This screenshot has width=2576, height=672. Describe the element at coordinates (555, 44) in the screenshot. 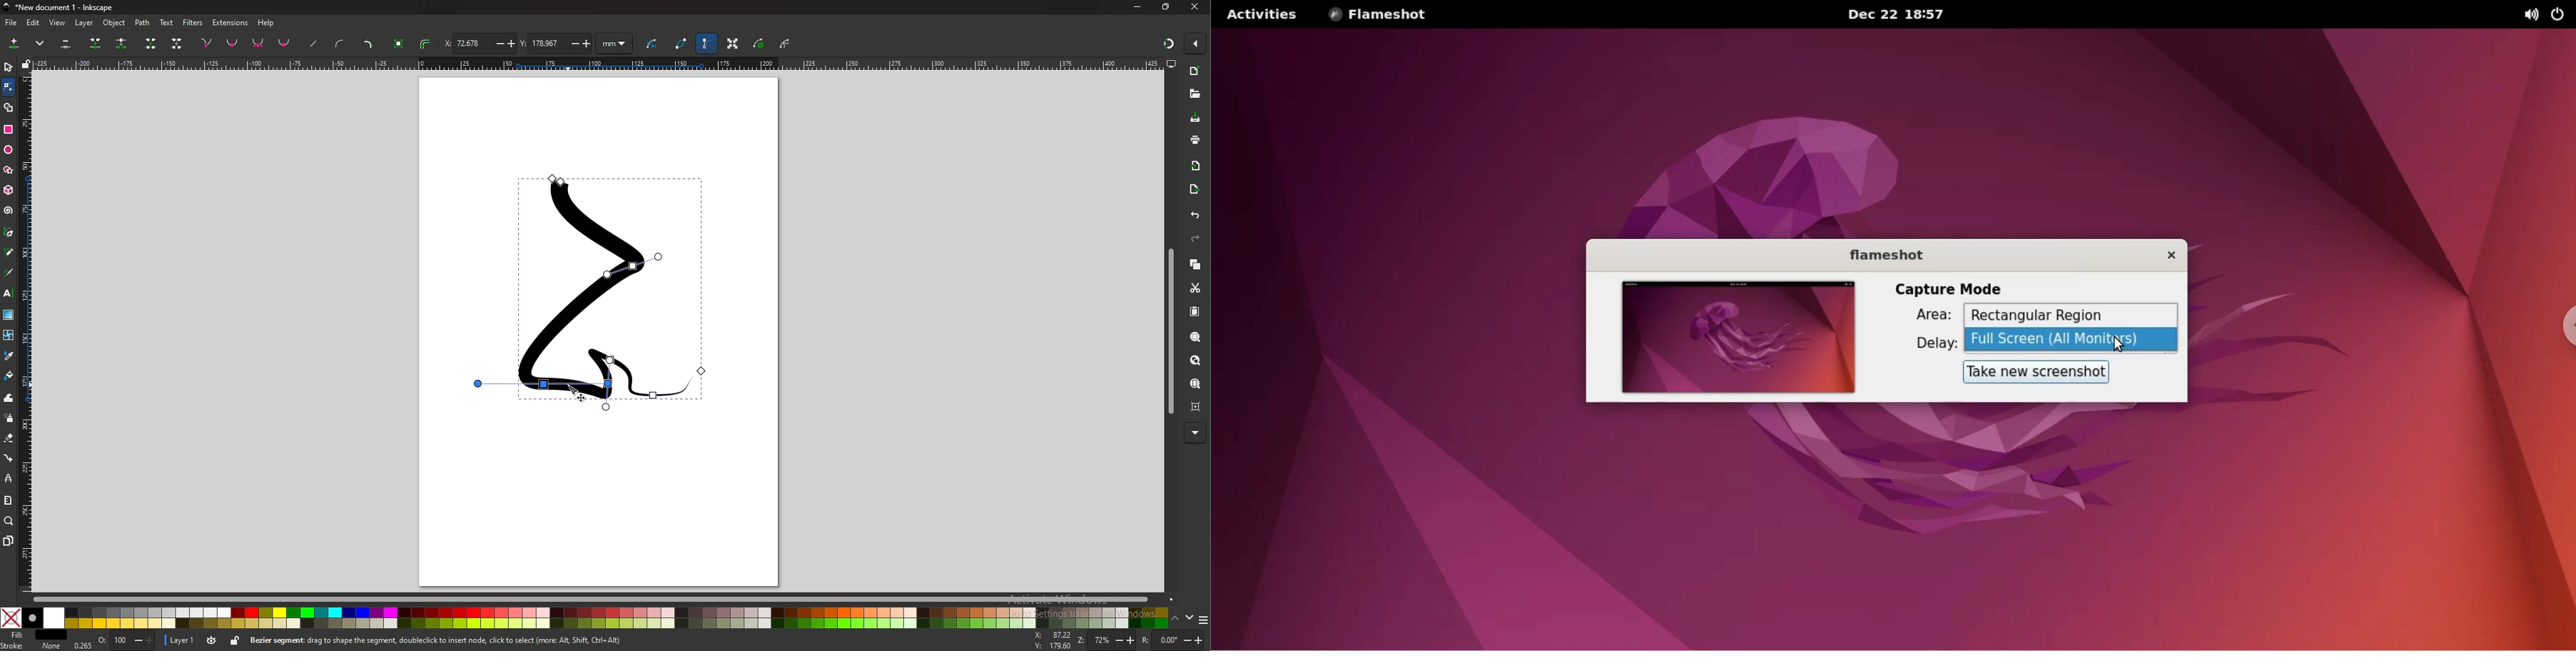

I see `y coordinates` at that location.